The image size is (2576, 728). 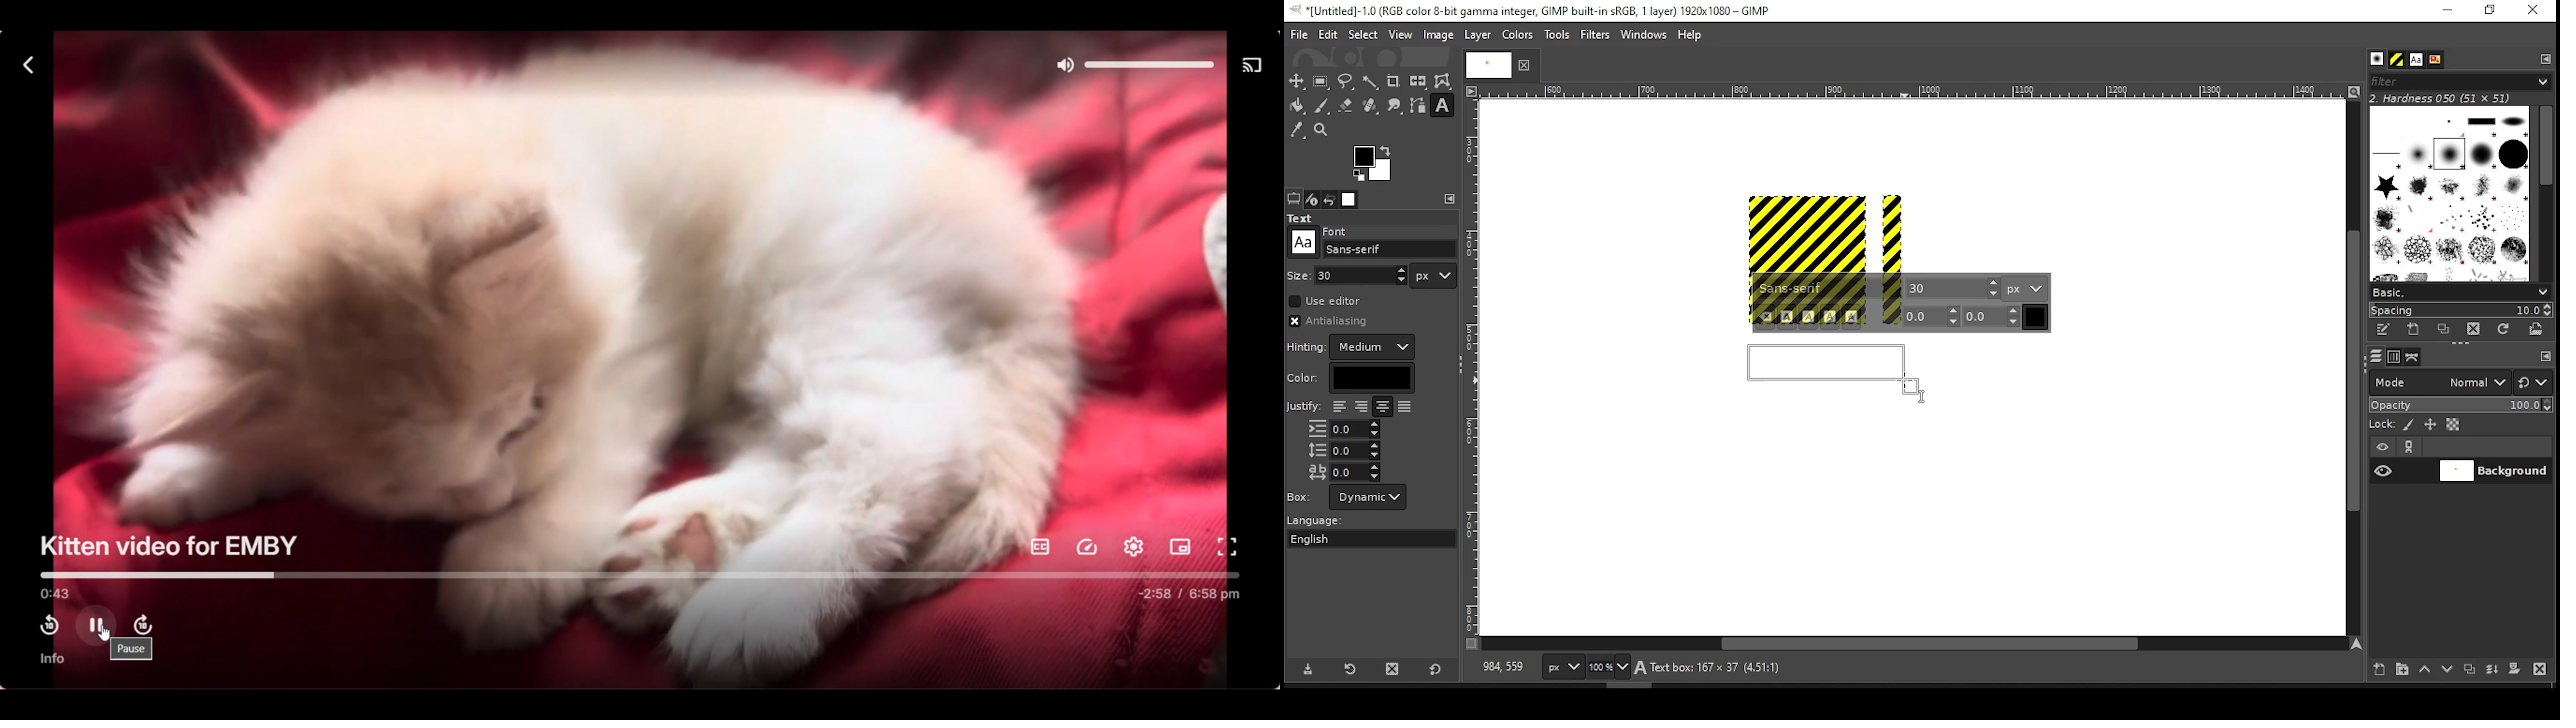 What do you see at coordinates (1134, 547) in the screenshot?
I see `Settings` at bounding box center [1134, 547].